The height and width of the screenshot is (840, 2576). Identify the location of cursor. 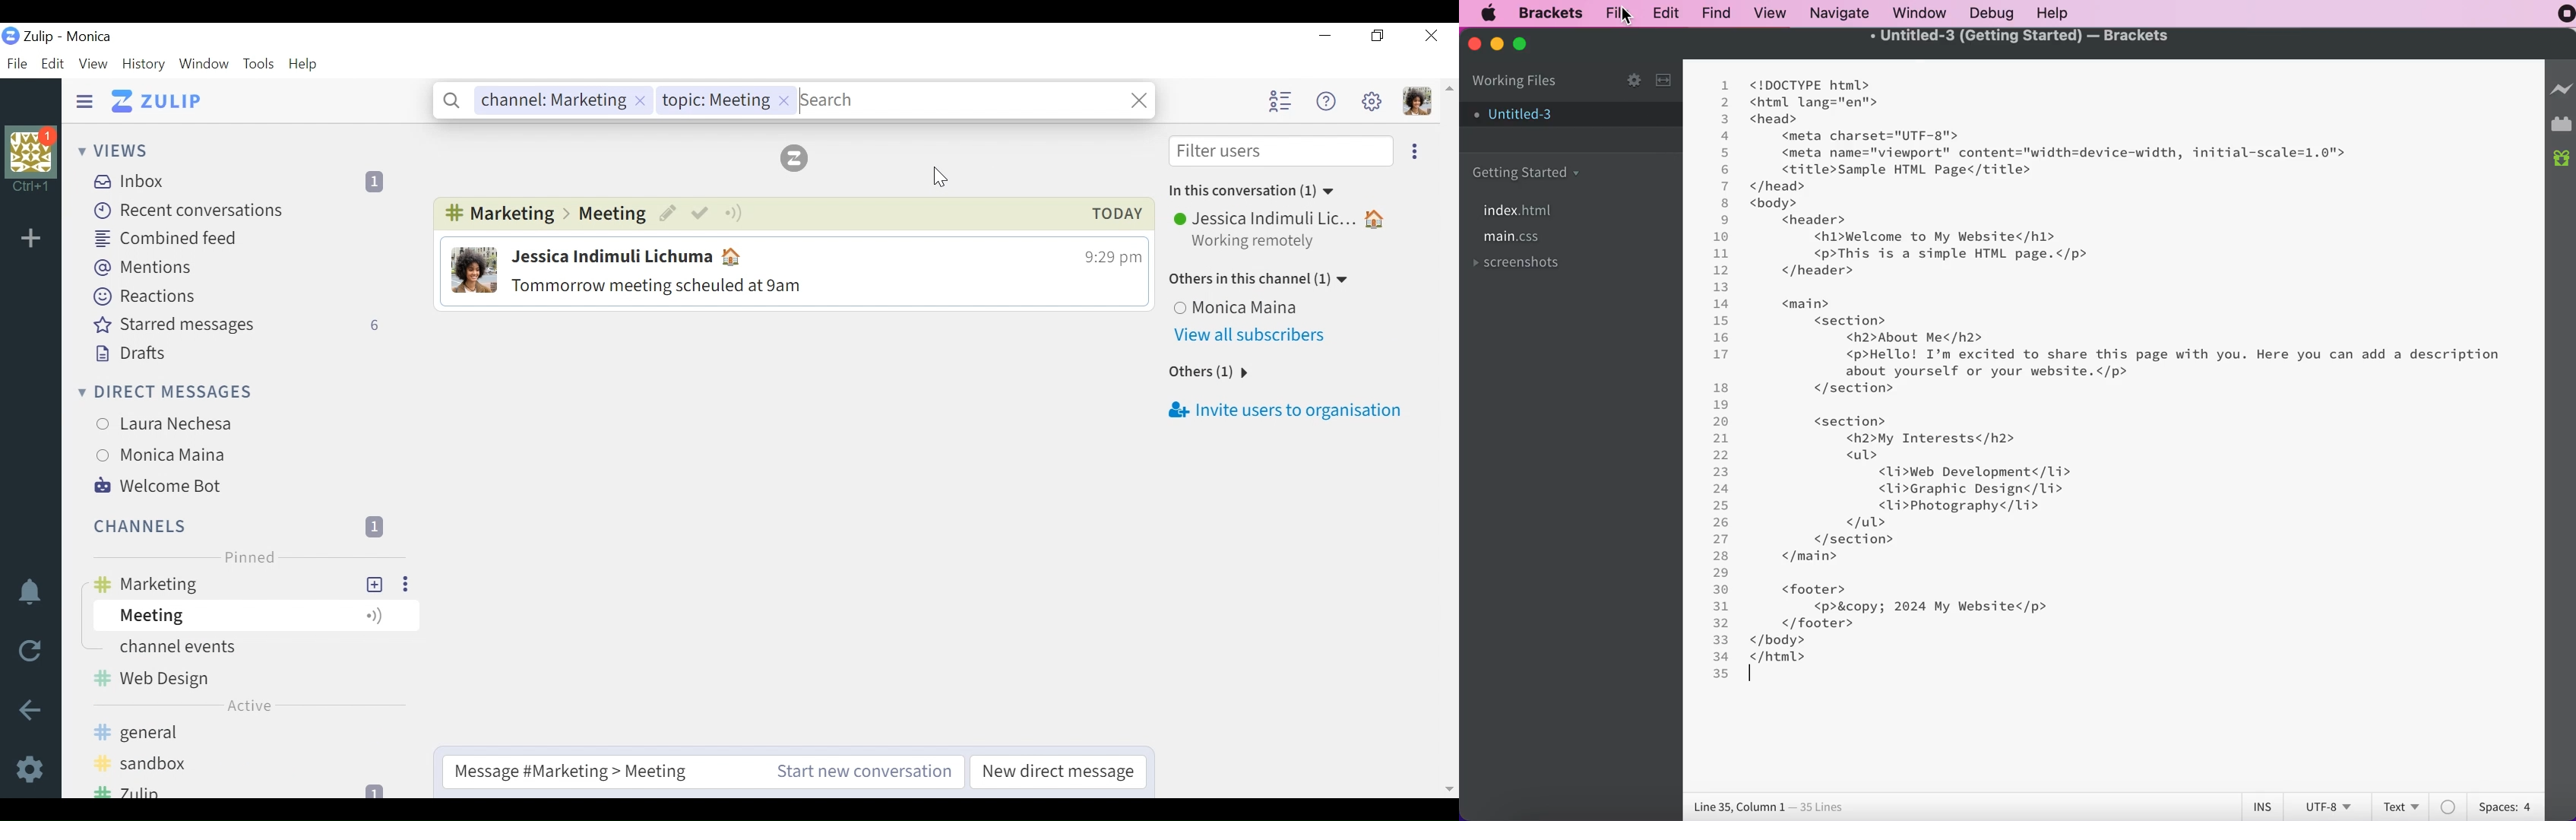
(937, 177).